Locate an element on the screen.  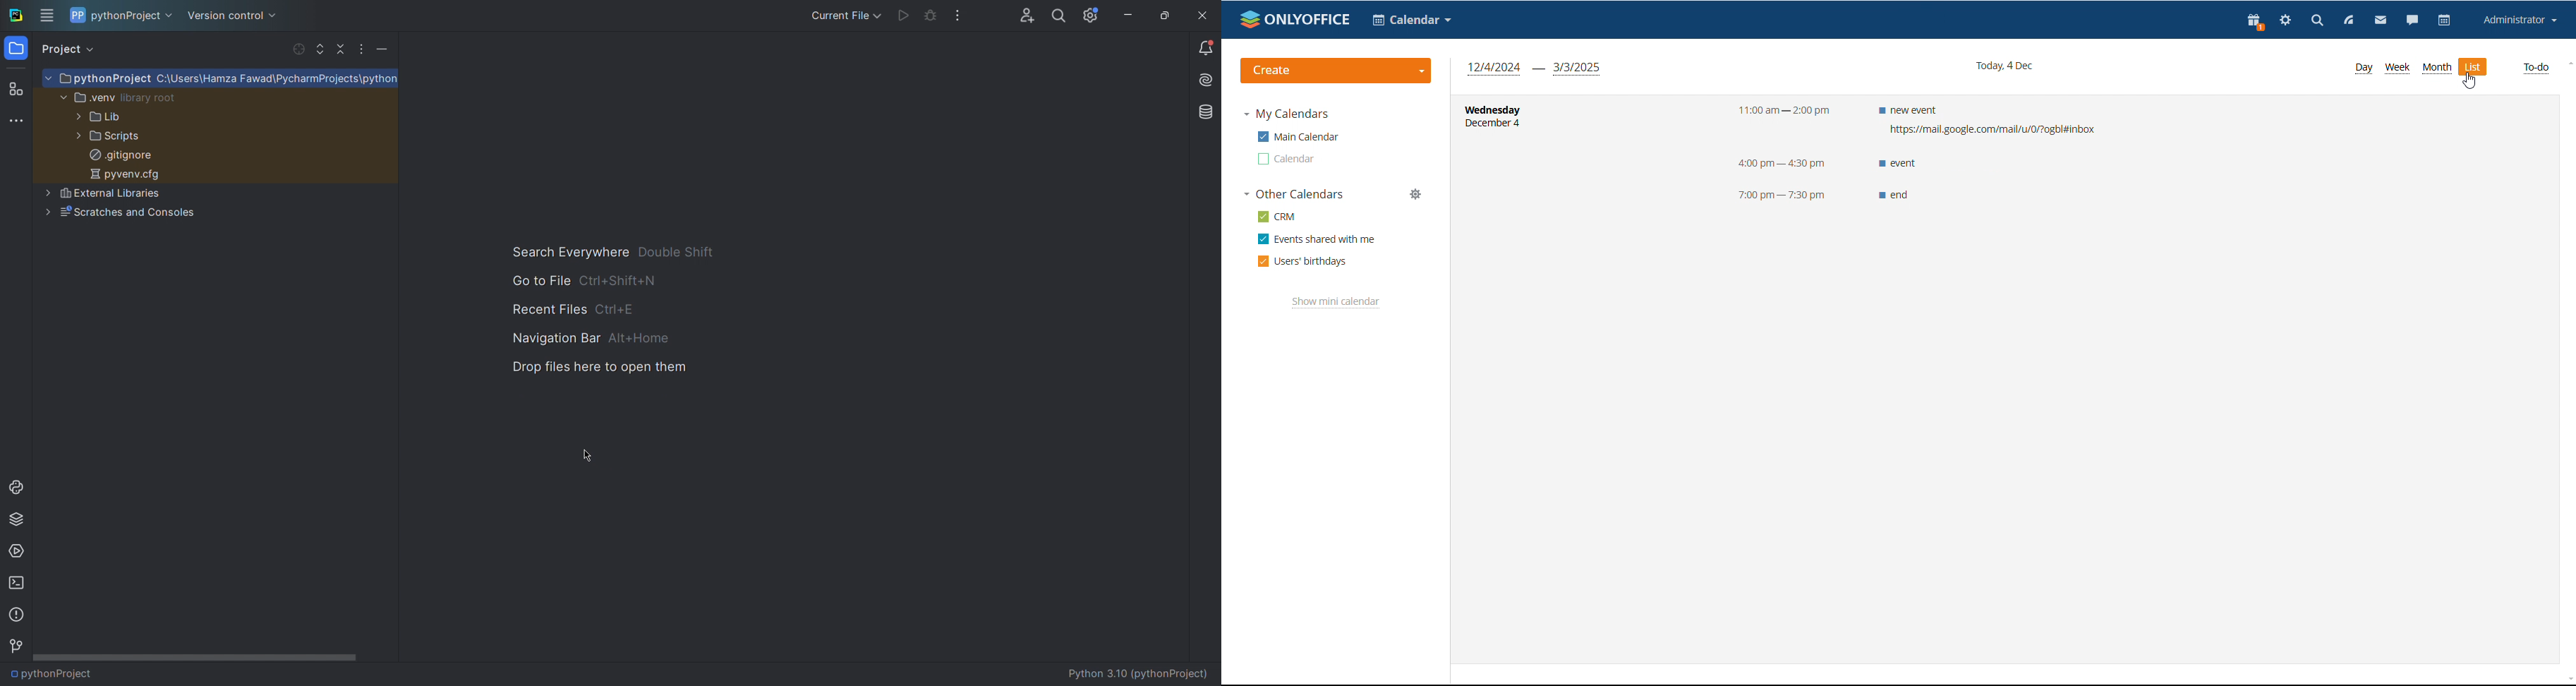
users' birthdays is located at coordinates (1302, 262).